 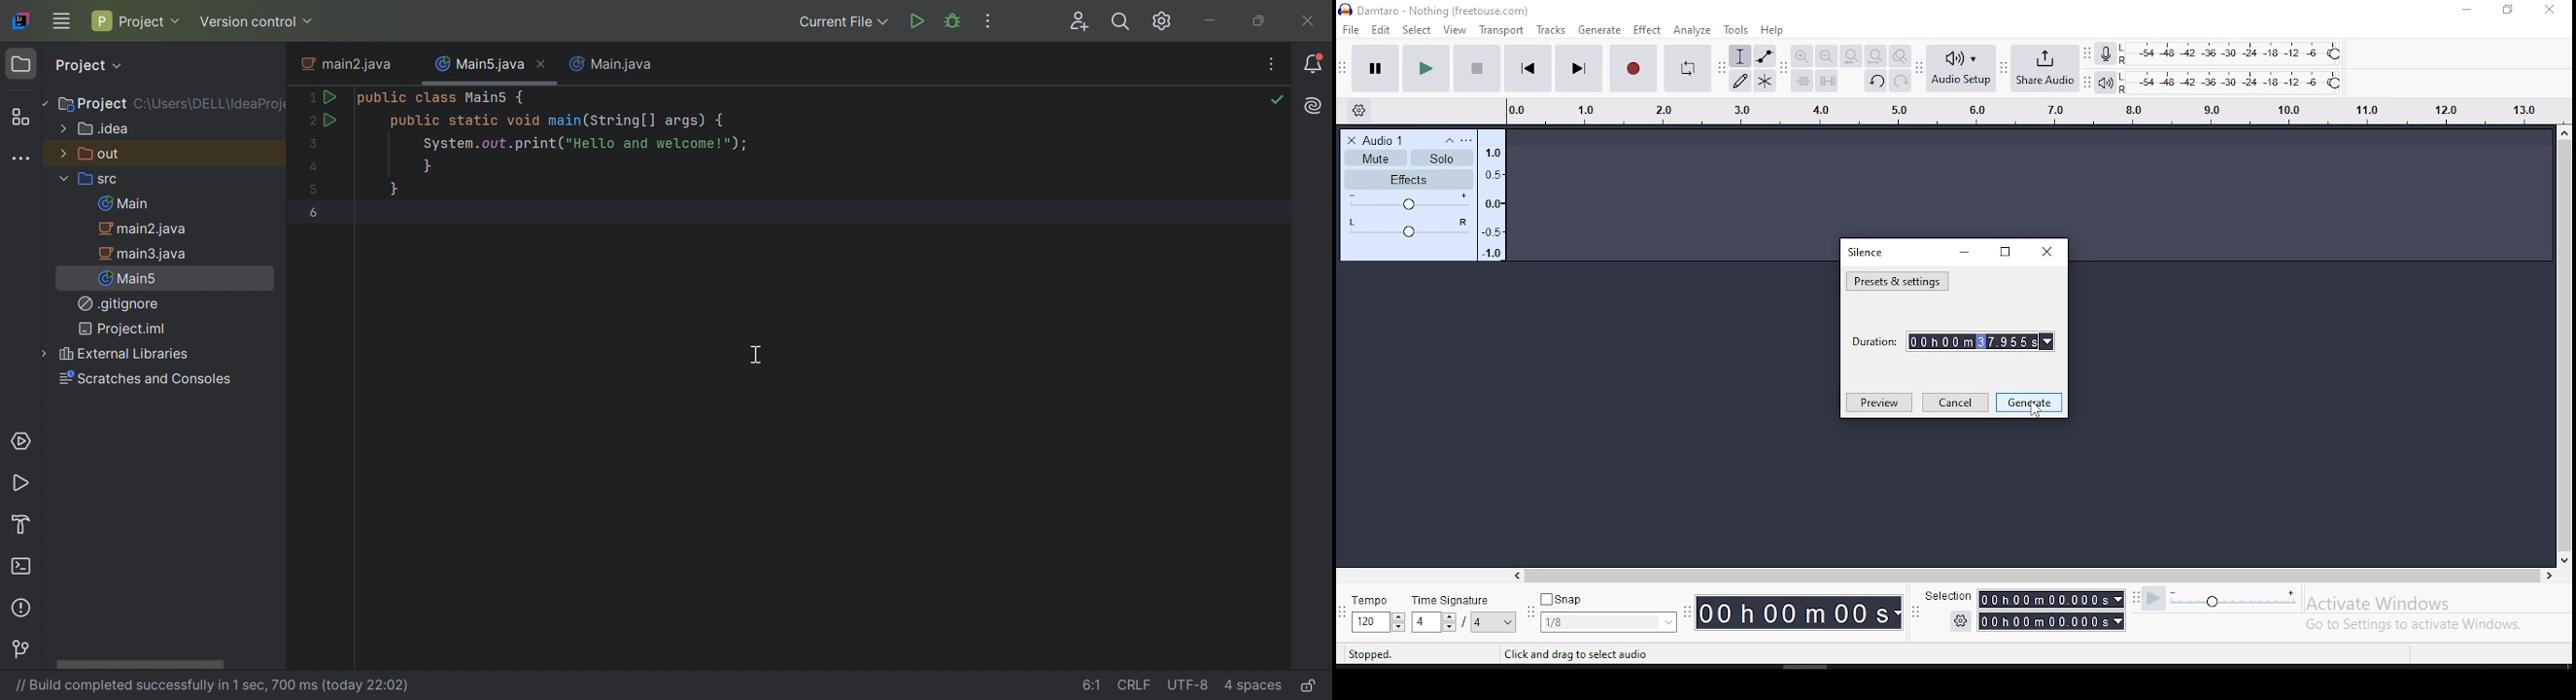 I want to click on view, so click(x=1456, y=30).